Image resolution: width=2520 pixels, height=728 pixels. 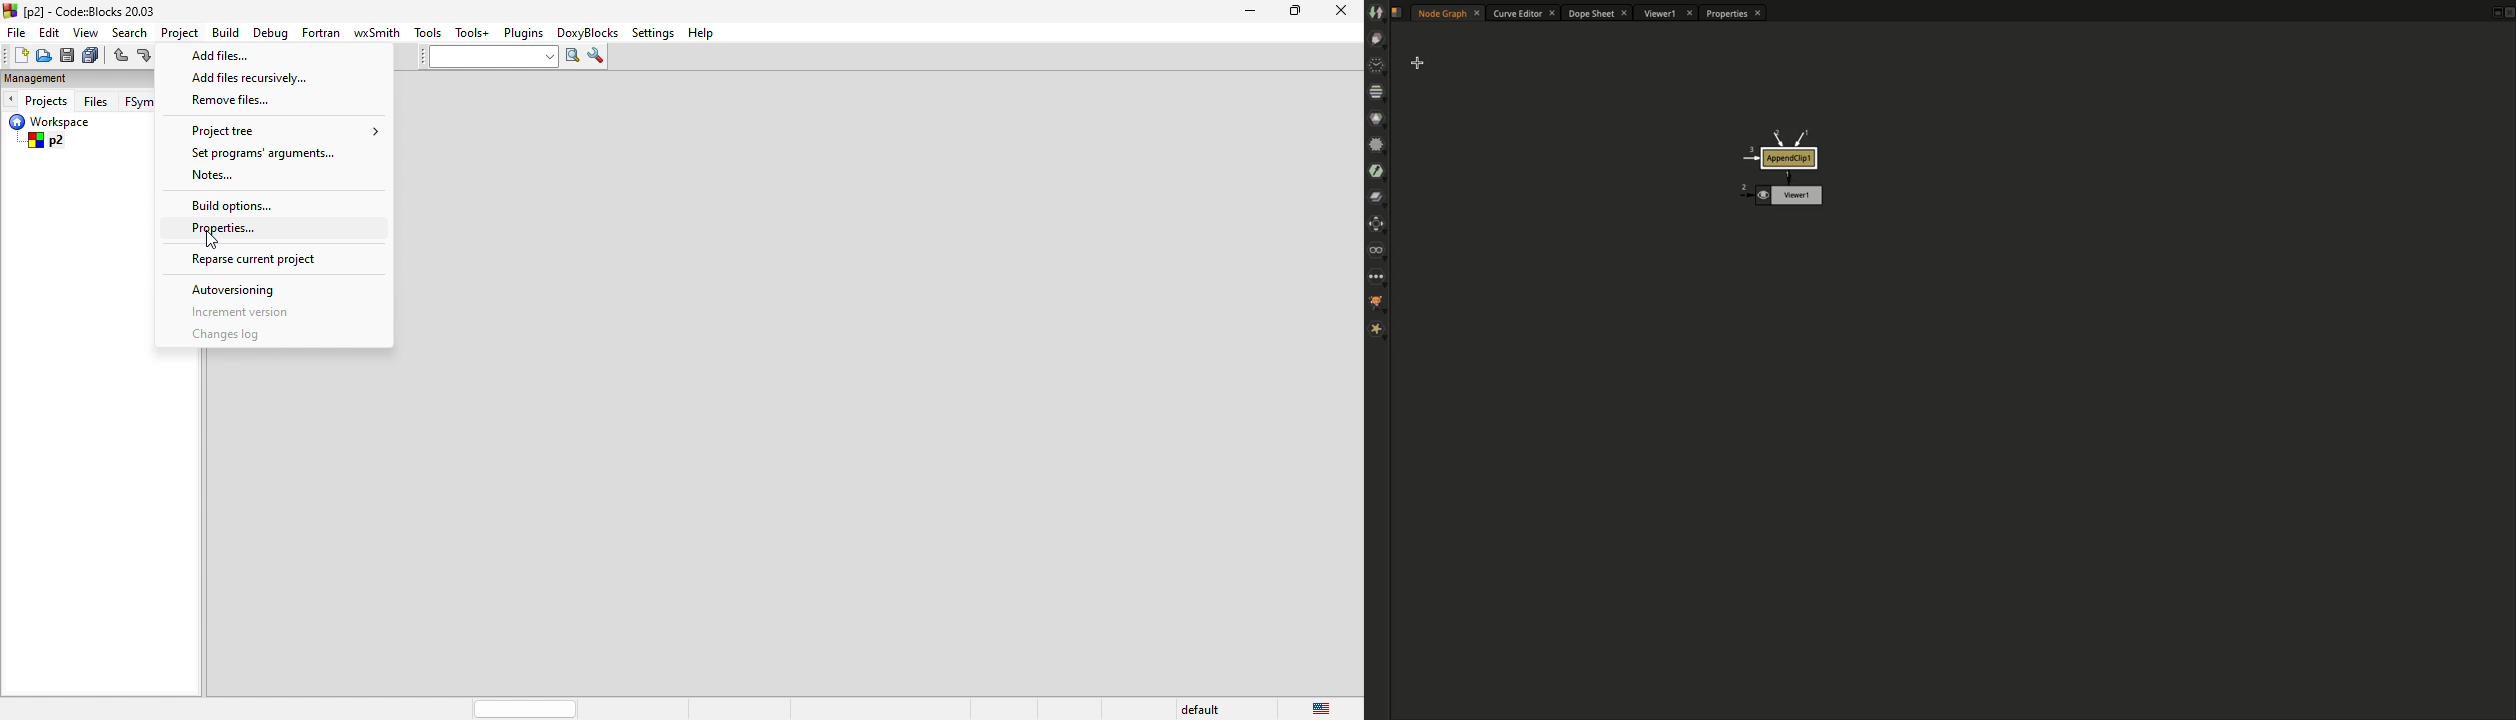 What do you see at coordinates (1598, 14) in the screenshot?
I see `Dope sheet` at bounding box center [1598, 14].